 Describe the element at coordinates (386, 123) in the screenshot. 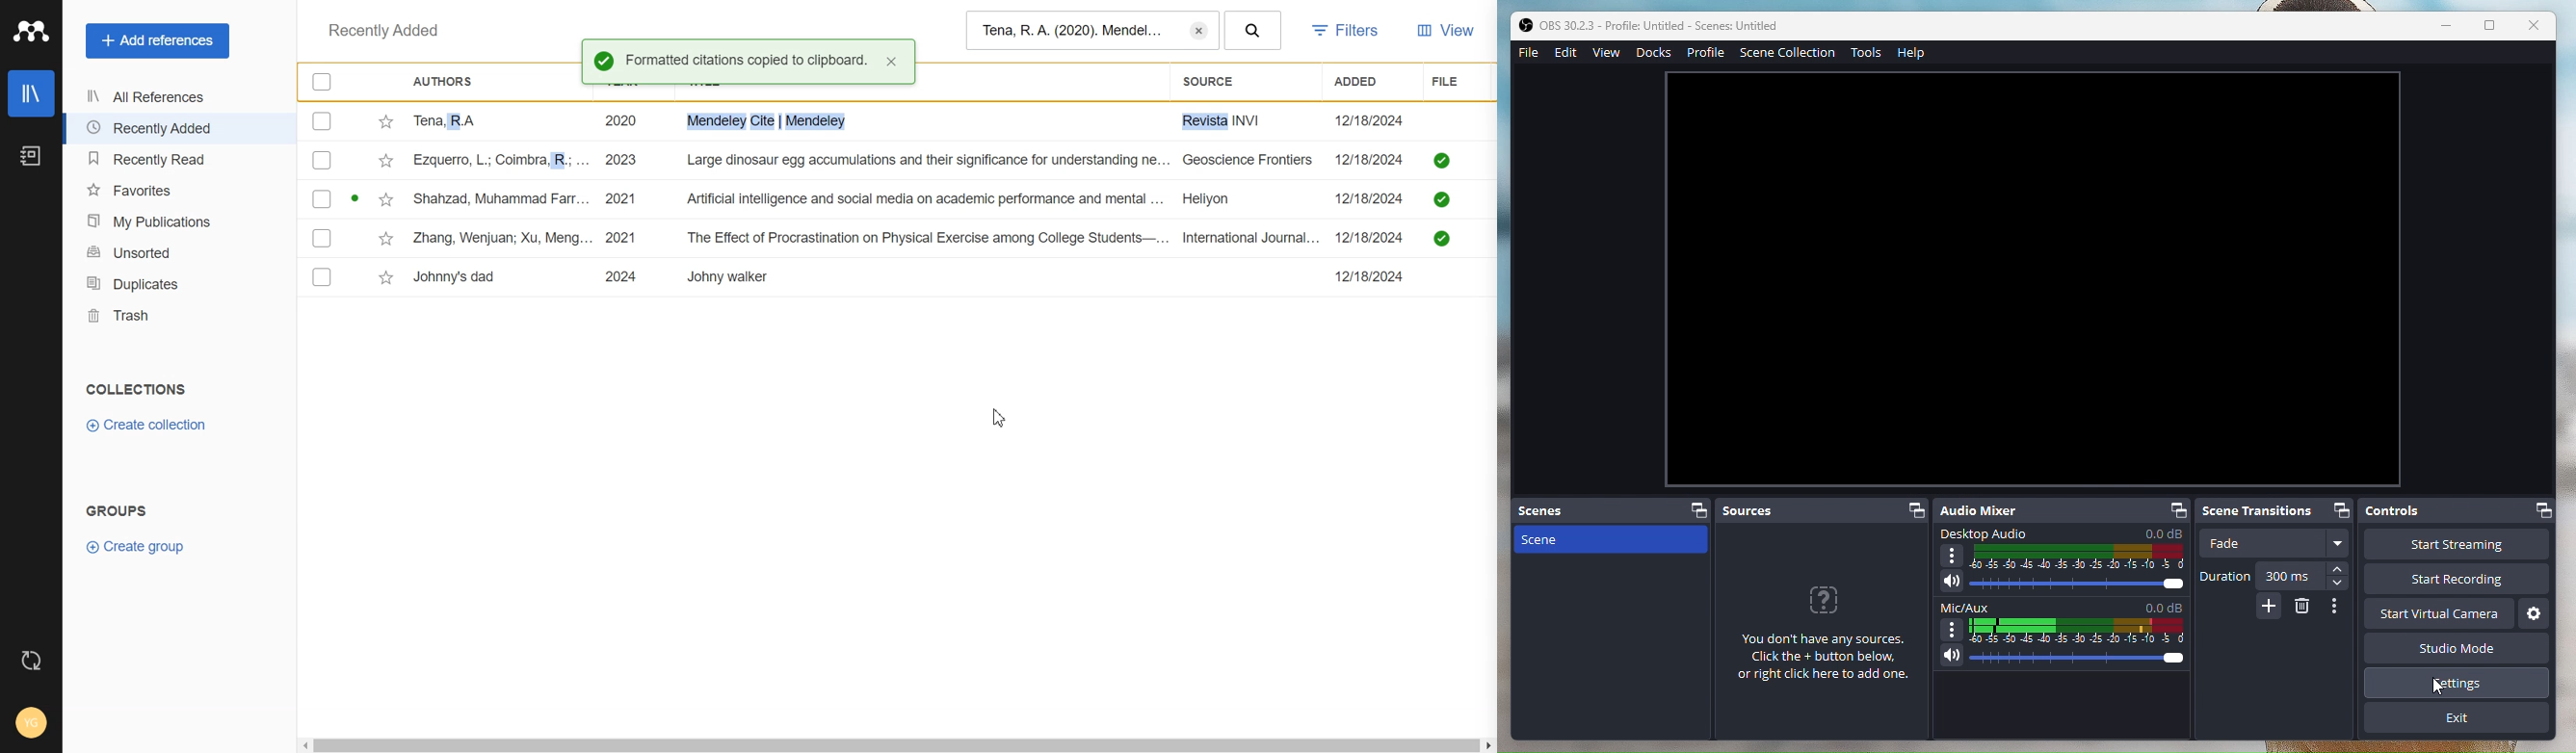

I see `Star` at that location.